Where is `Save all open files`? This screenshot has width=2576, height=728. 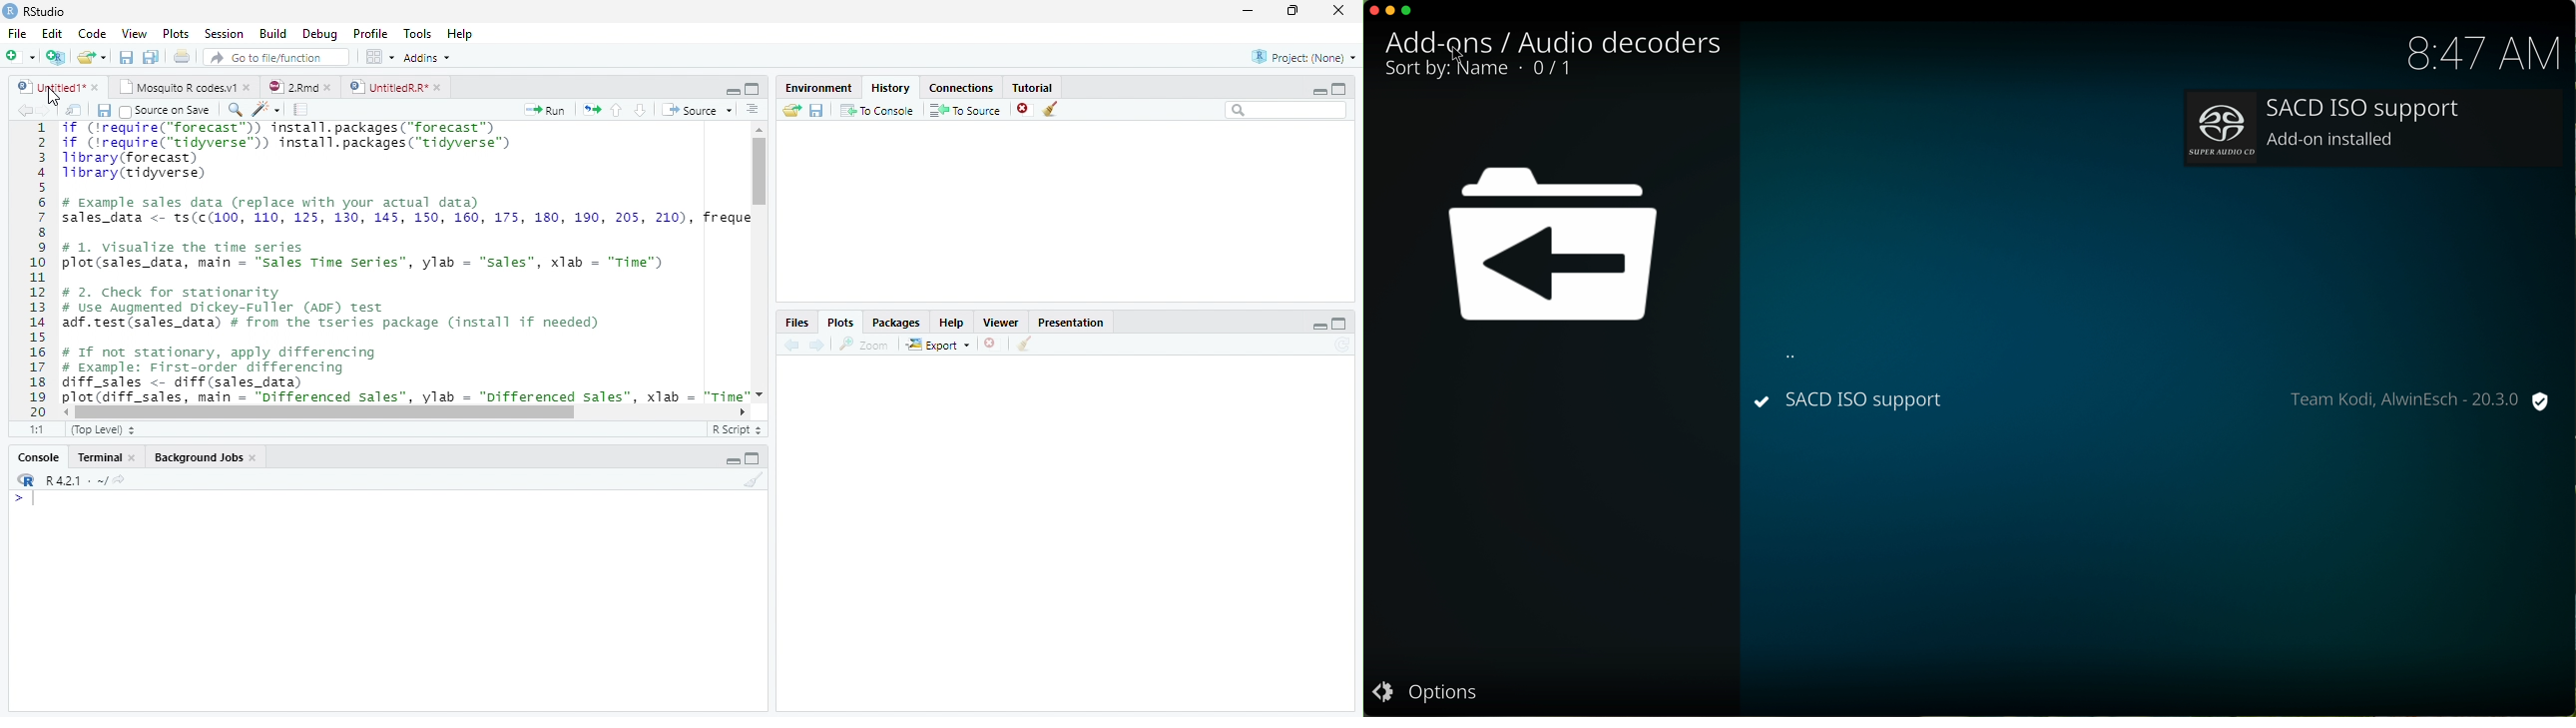
Save all open files is located at coordinates (152, 57).